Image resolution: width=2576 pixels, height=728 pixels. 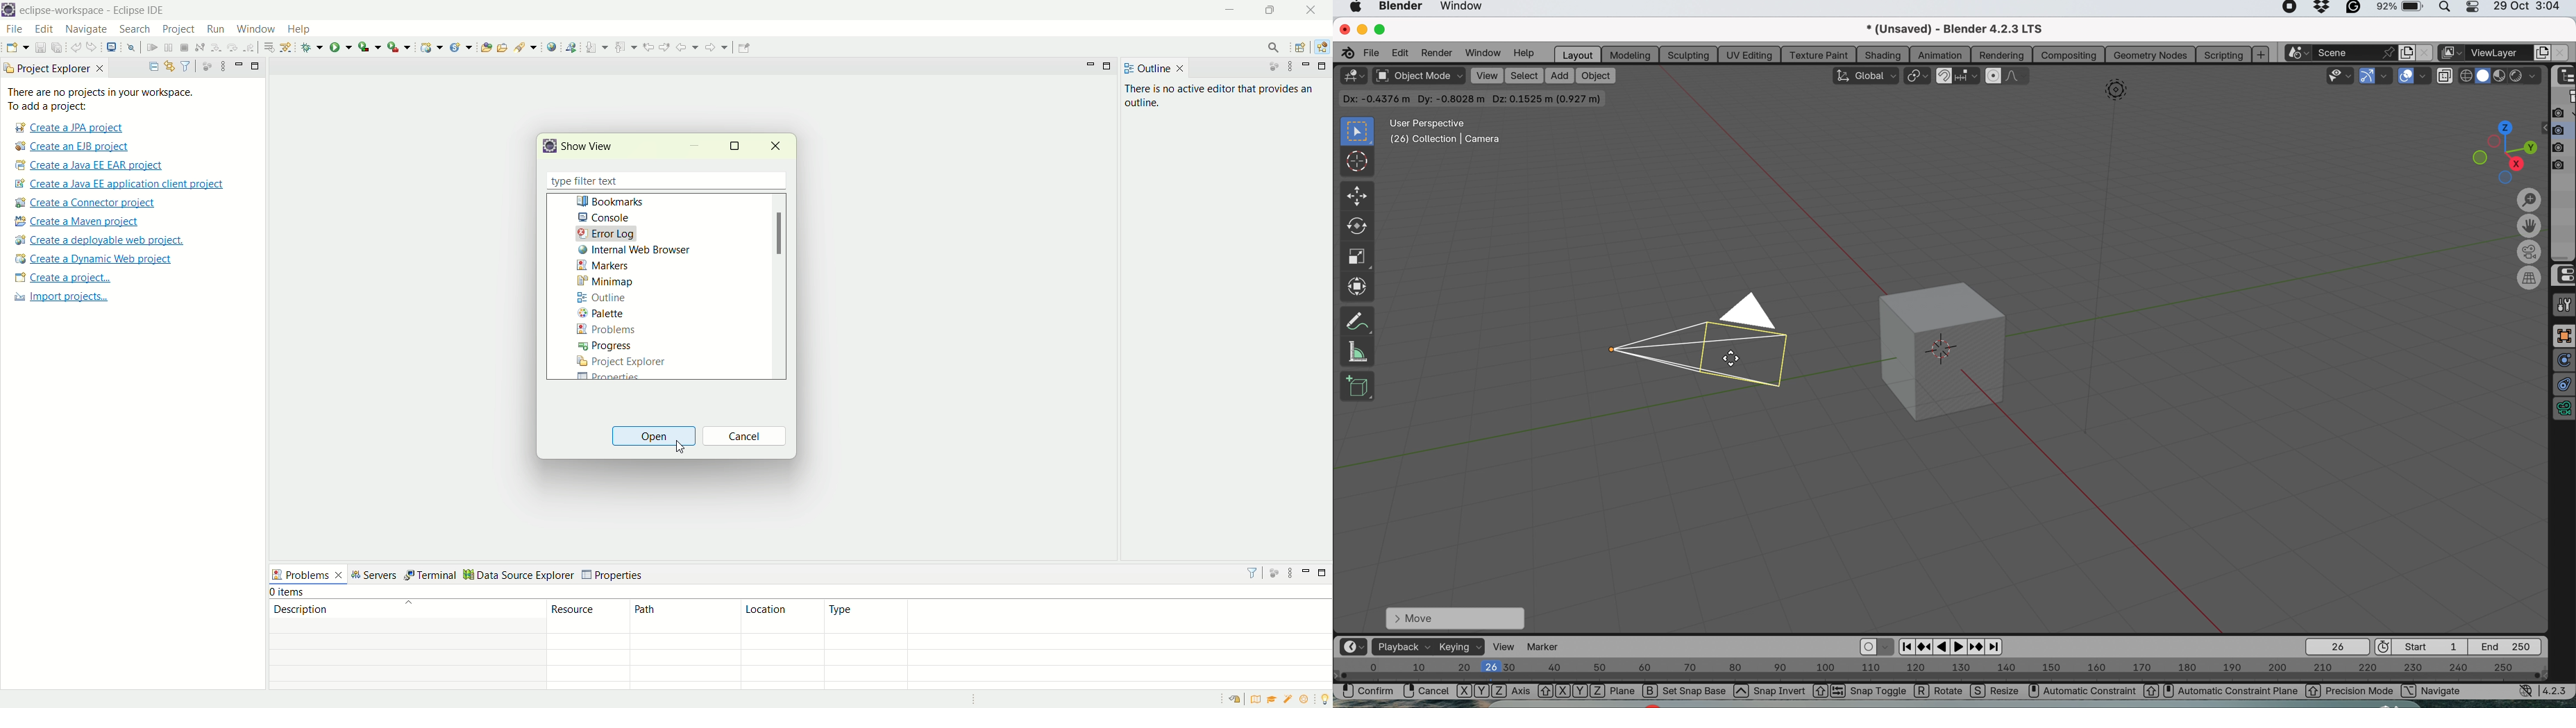 I want to click on resource, so click(x=585, y=615).